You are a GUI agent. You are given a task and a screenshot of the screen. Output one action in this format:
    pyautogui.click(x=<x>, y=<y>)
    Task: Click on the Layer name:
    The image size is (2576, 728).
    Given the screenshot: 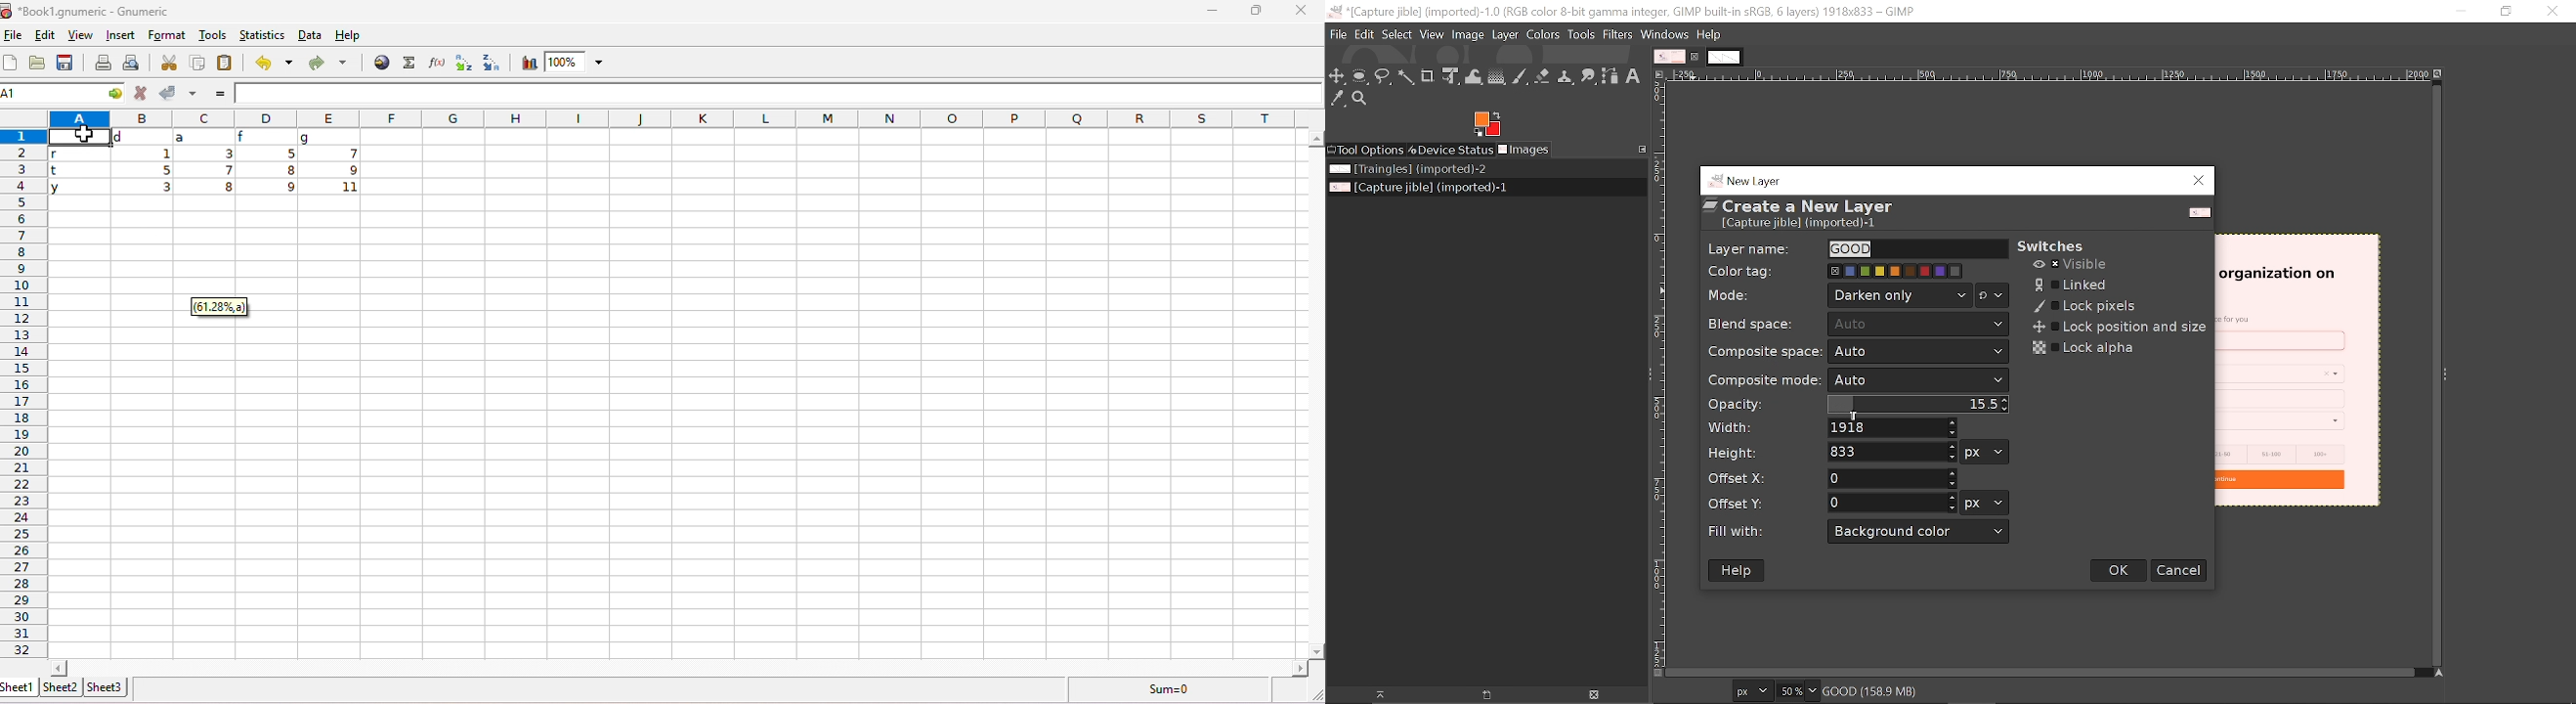 What is the action you would take?
    pyautogui.click(x=1750, y=247)
    